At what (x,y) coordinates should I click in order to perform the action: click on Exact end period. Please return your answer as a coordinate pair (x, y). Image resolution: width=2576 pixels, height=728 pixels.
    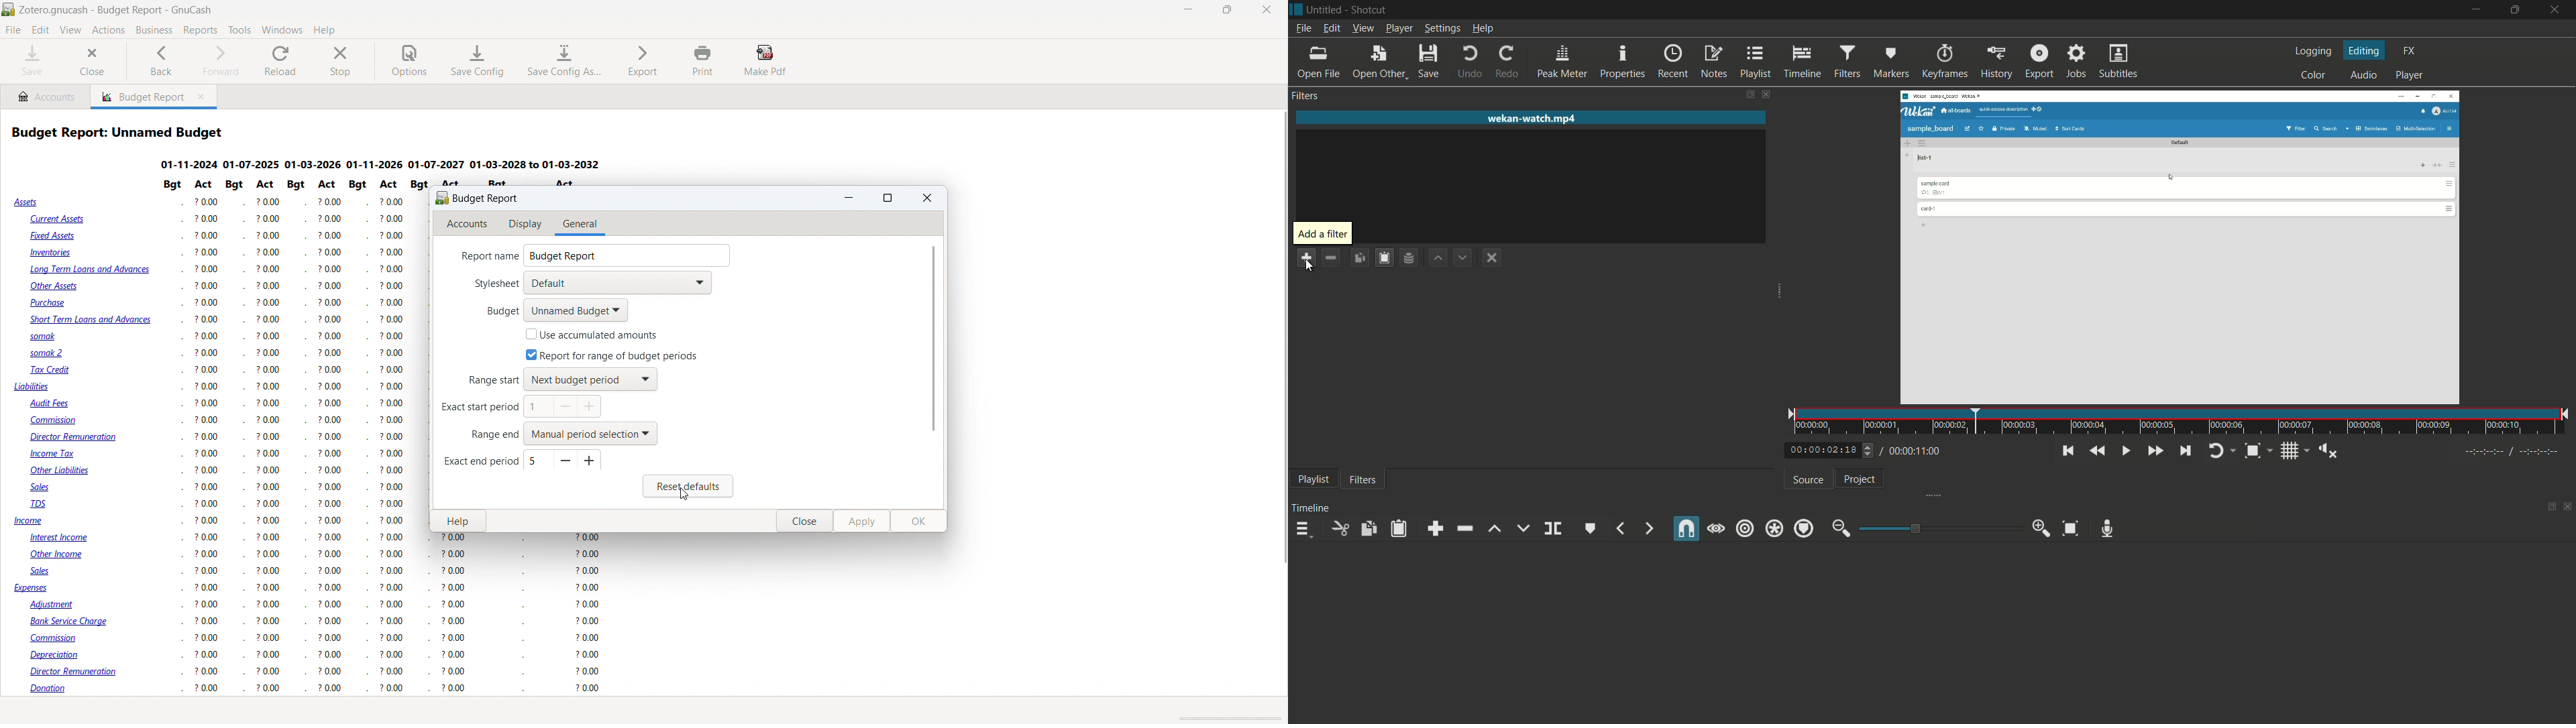
    Looking at the image, I should click on (479, 463).